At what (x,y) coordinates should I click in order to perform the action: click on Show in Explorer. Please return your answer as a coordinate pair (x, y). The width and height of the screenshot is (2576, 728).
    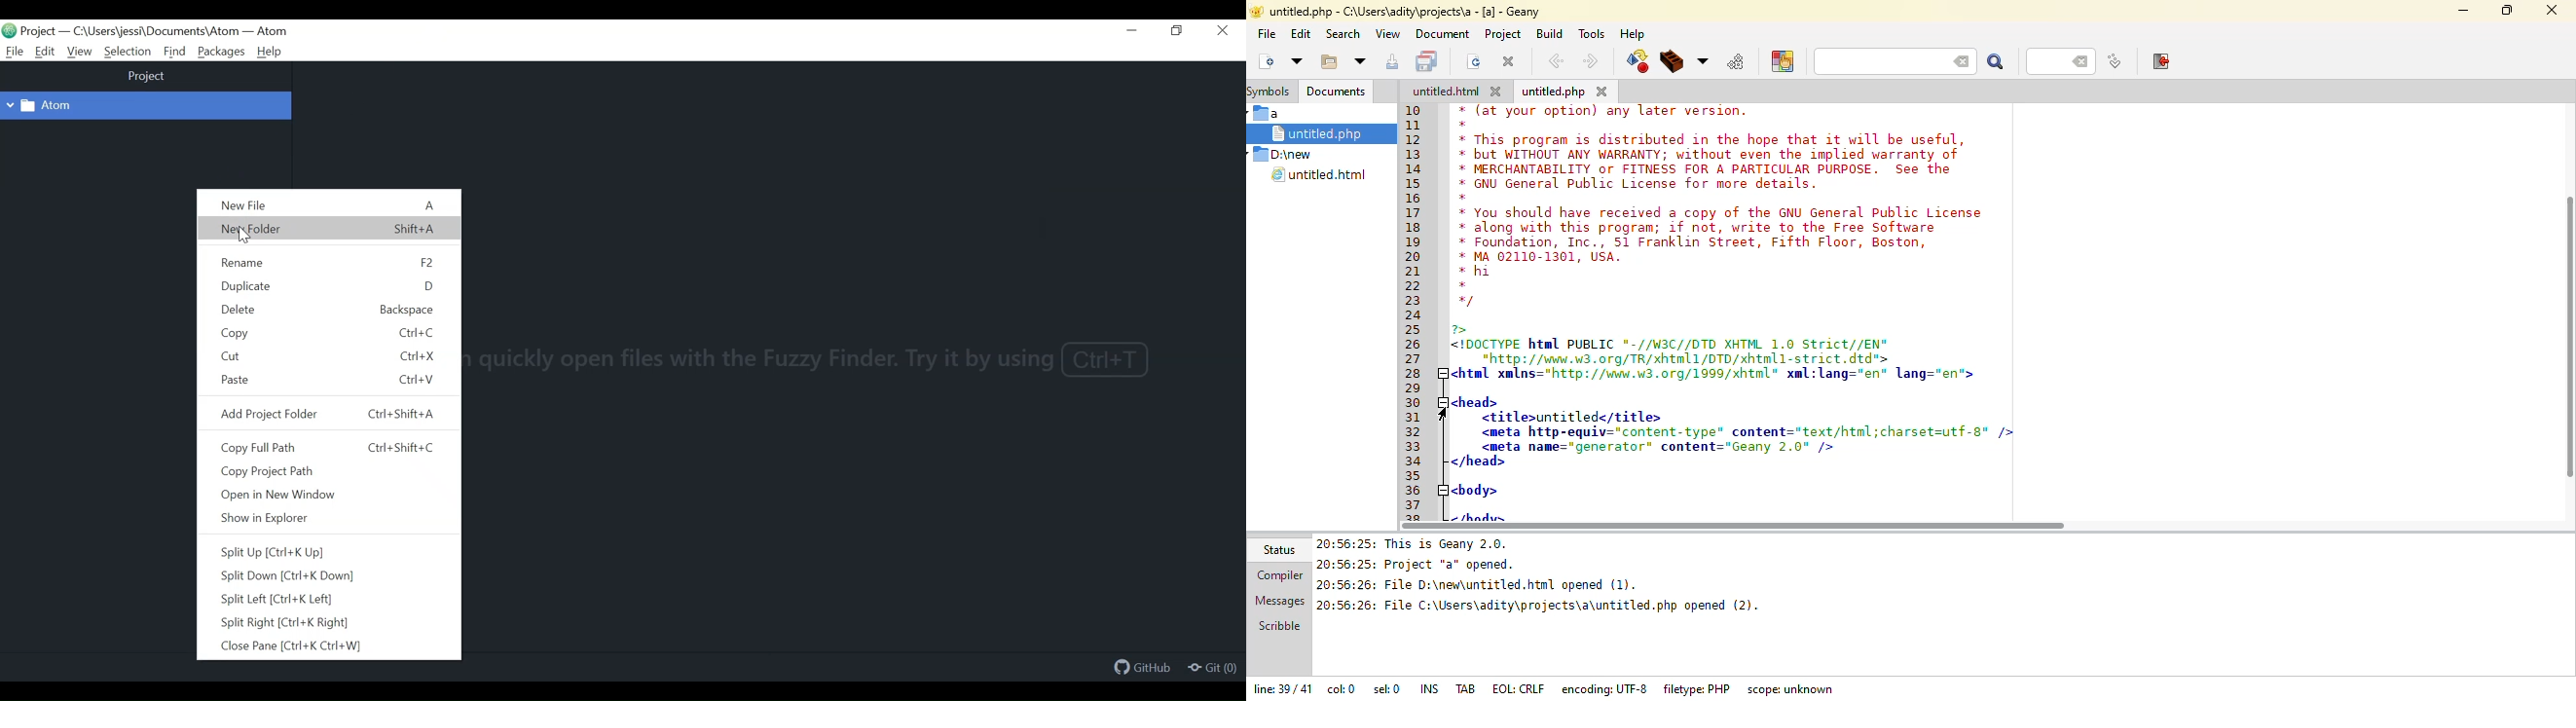
    Looking at the image, I should click on (265, 519).